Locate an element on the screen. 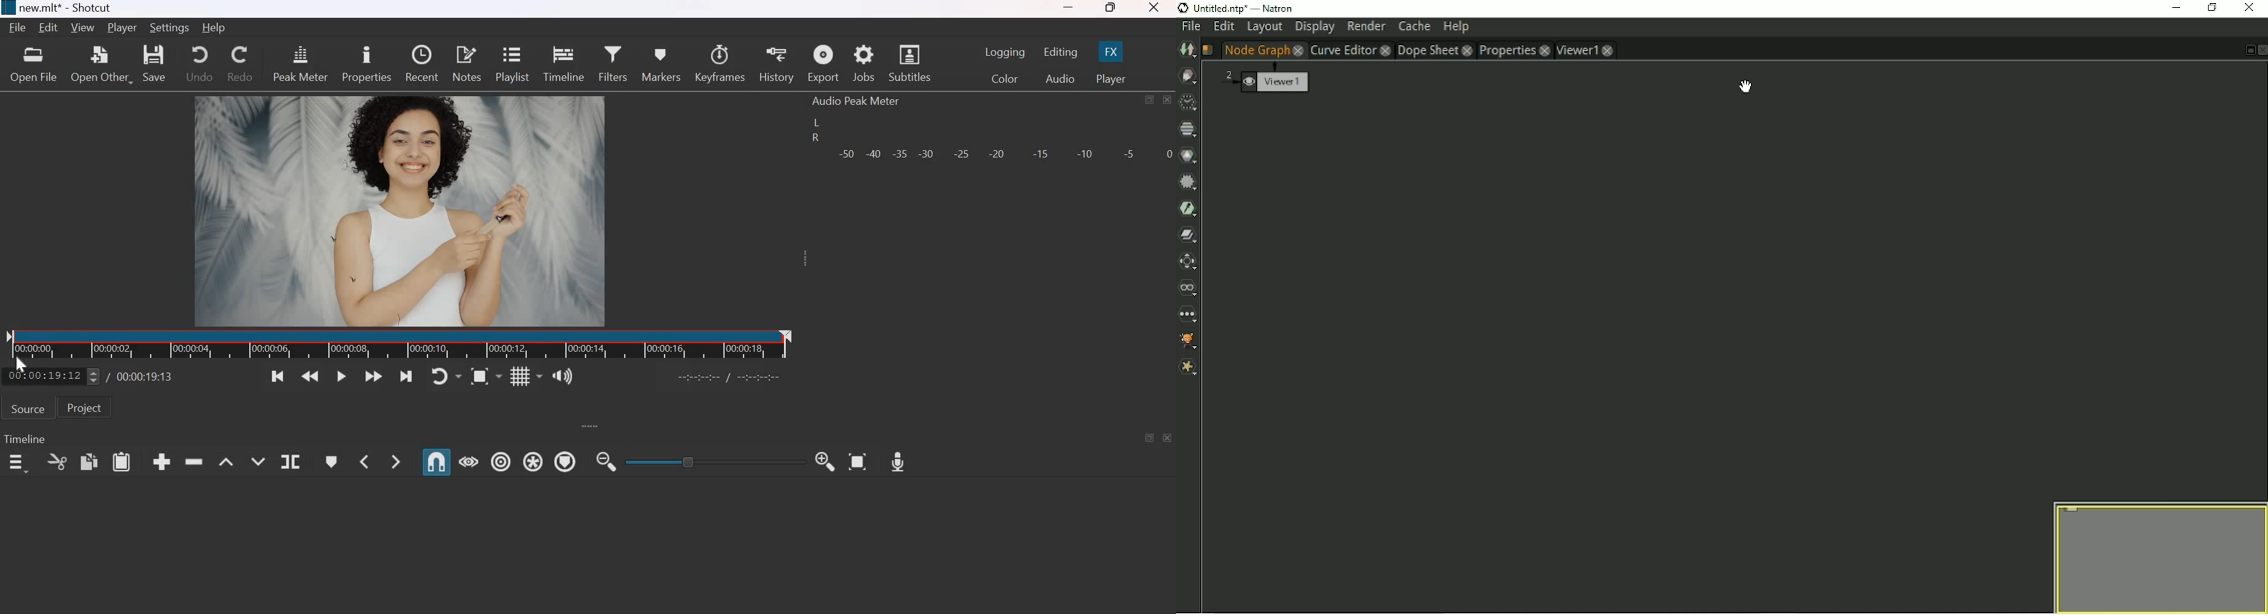 This screenshot has height=616, width=2268. Filters is located at coordinates (613, 61).